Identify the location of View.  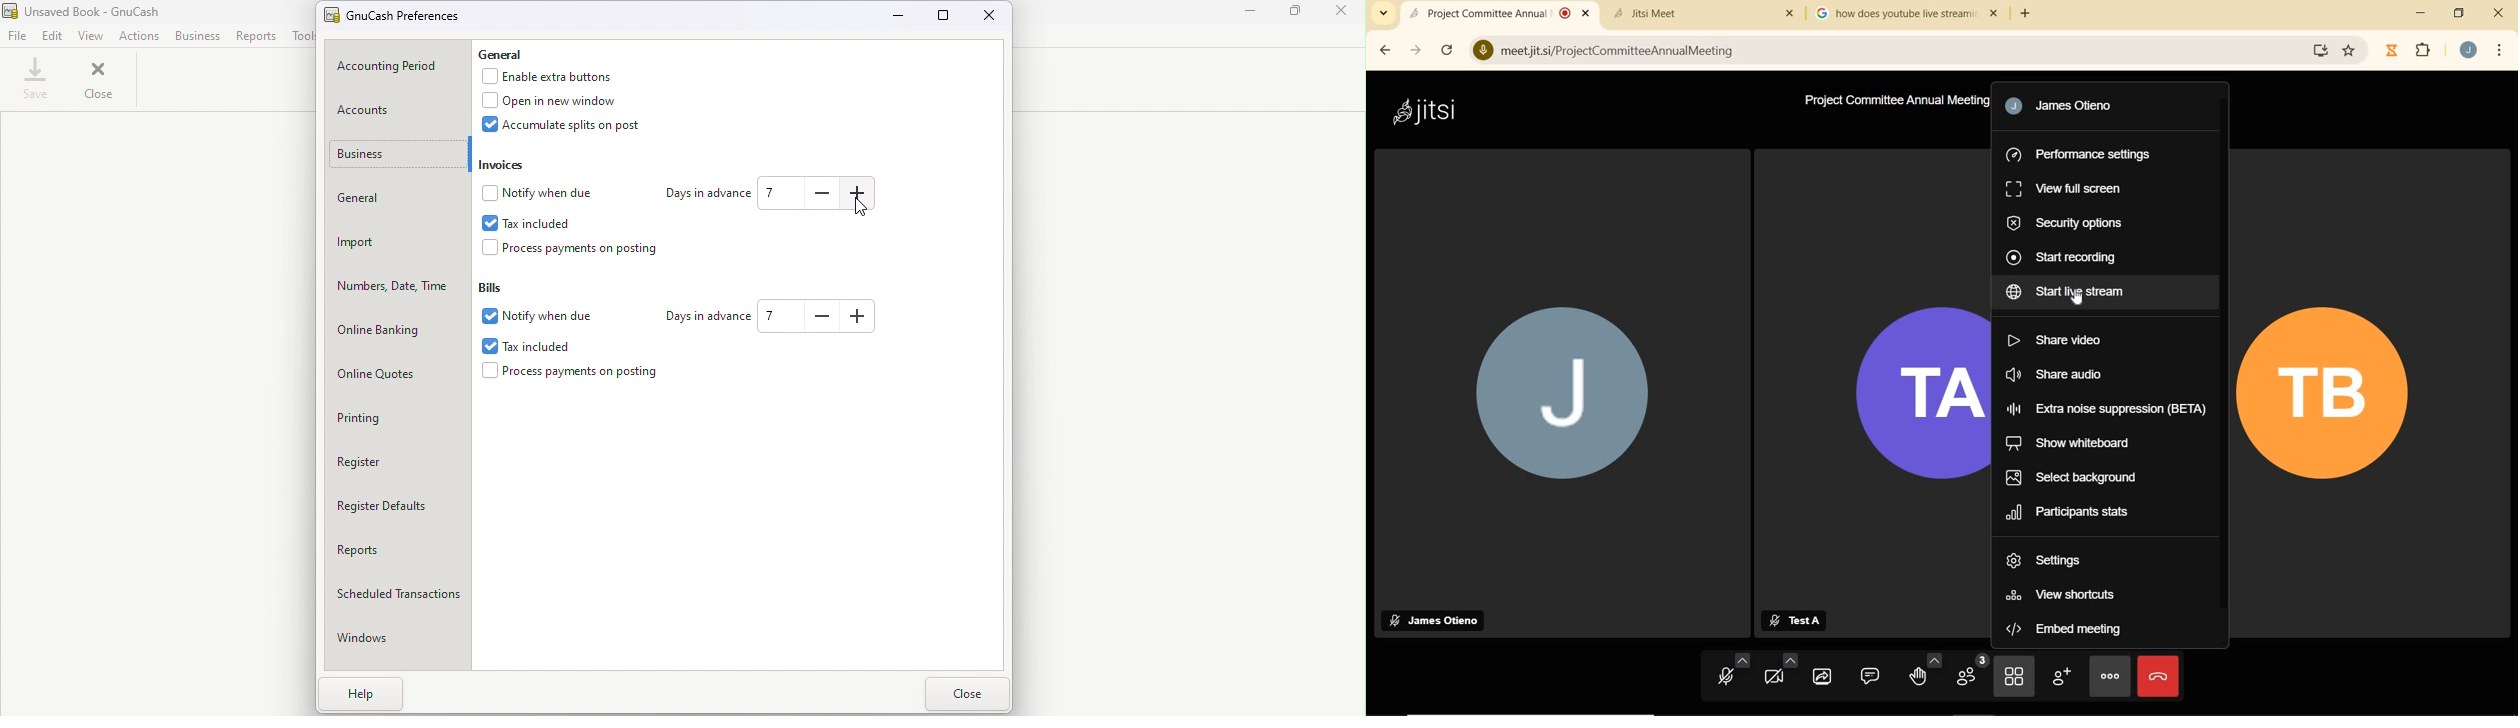
(92, 35).